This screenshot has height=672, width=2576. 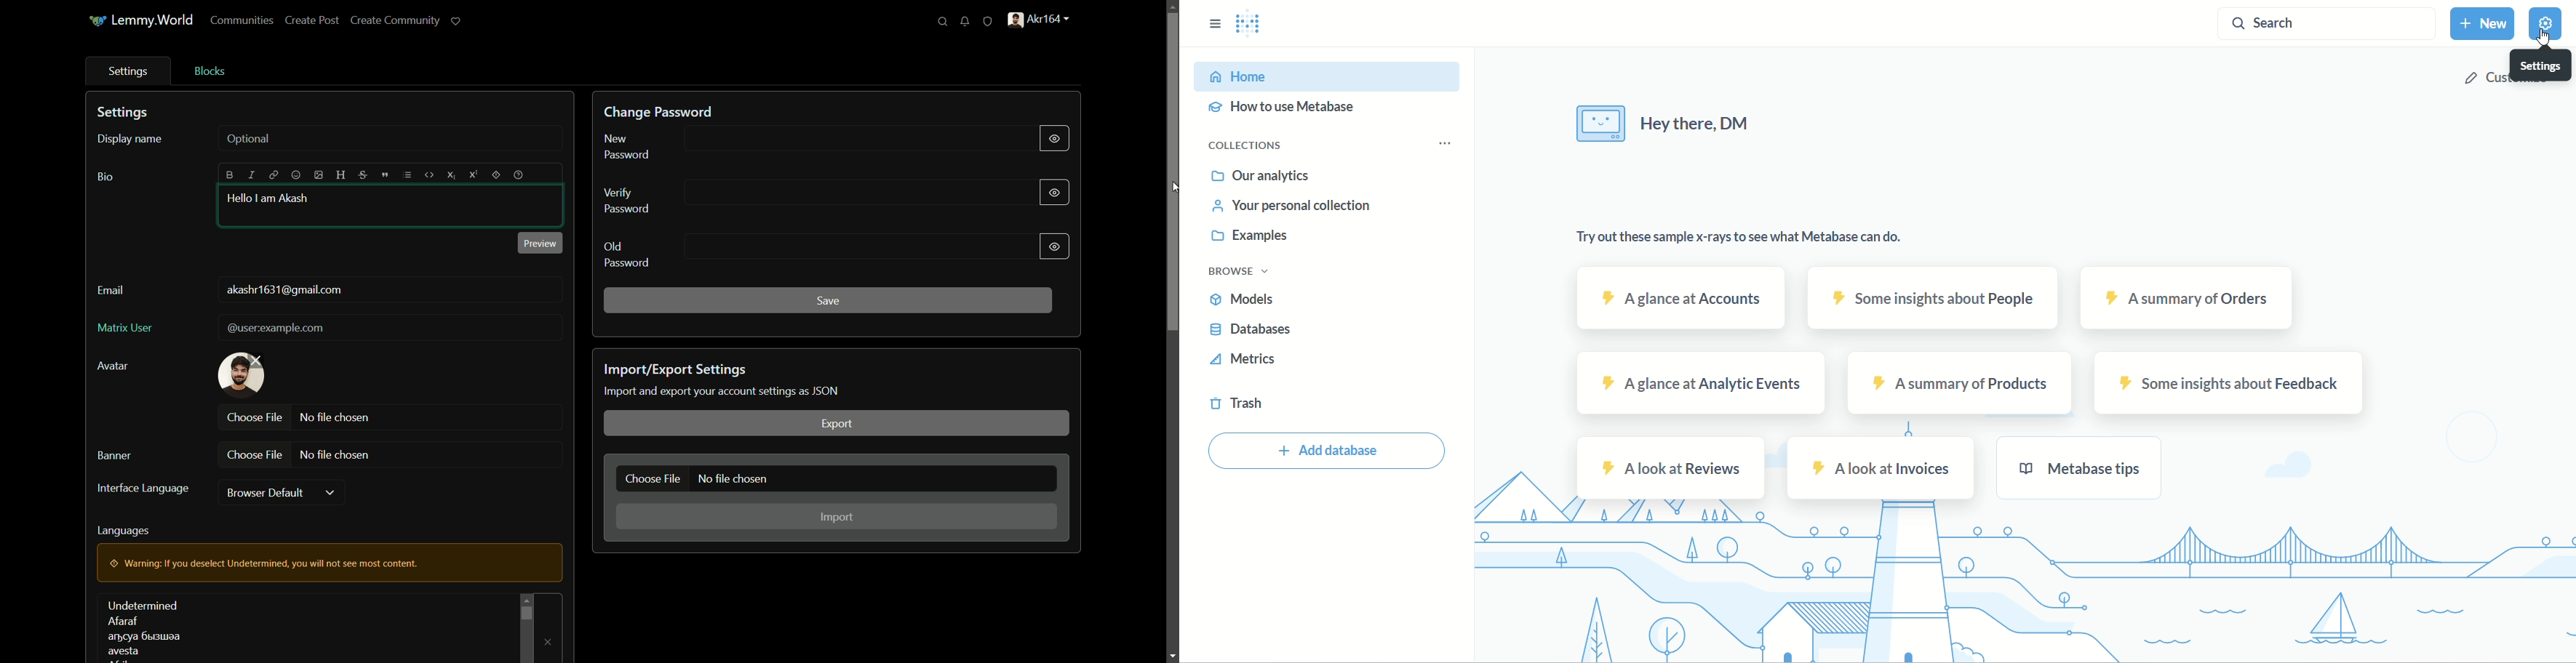 I want to click on search, so click(x=2325, y=24).